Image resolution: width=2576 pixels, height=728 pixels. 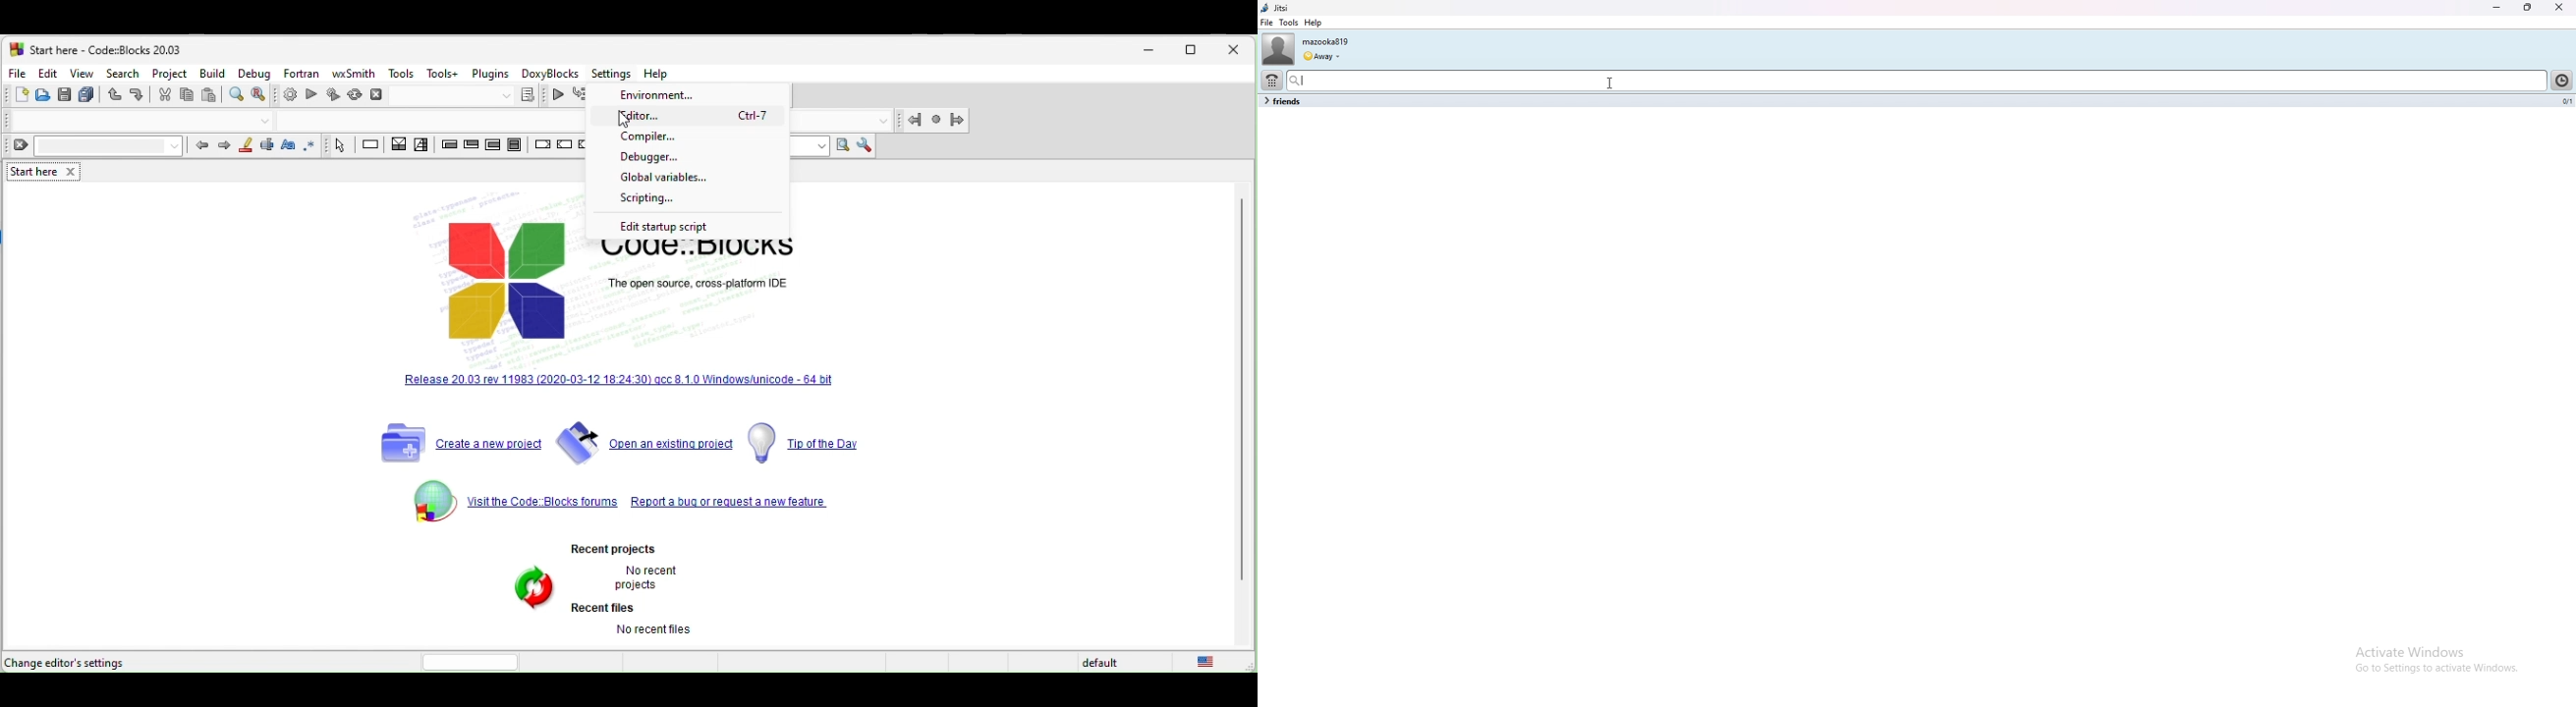 I want to click on resize, so click(x=2529, y=8).